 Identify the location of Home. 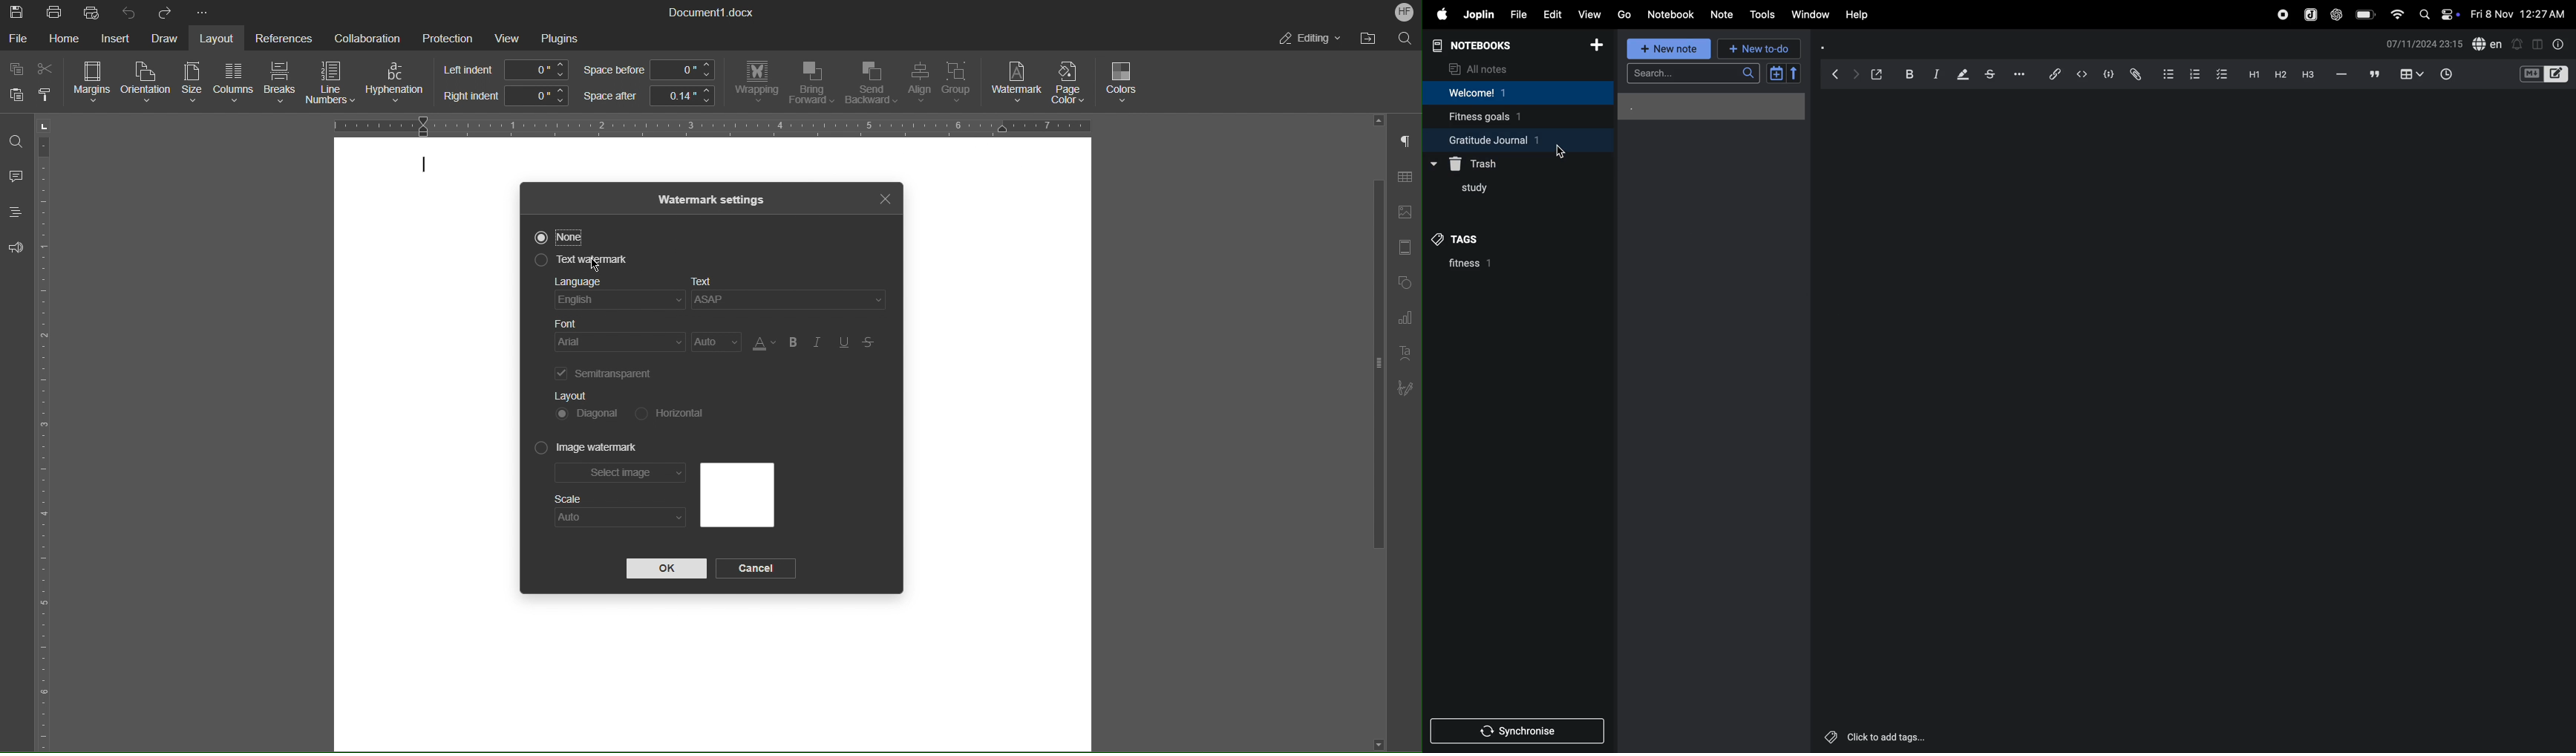
(67, 39).